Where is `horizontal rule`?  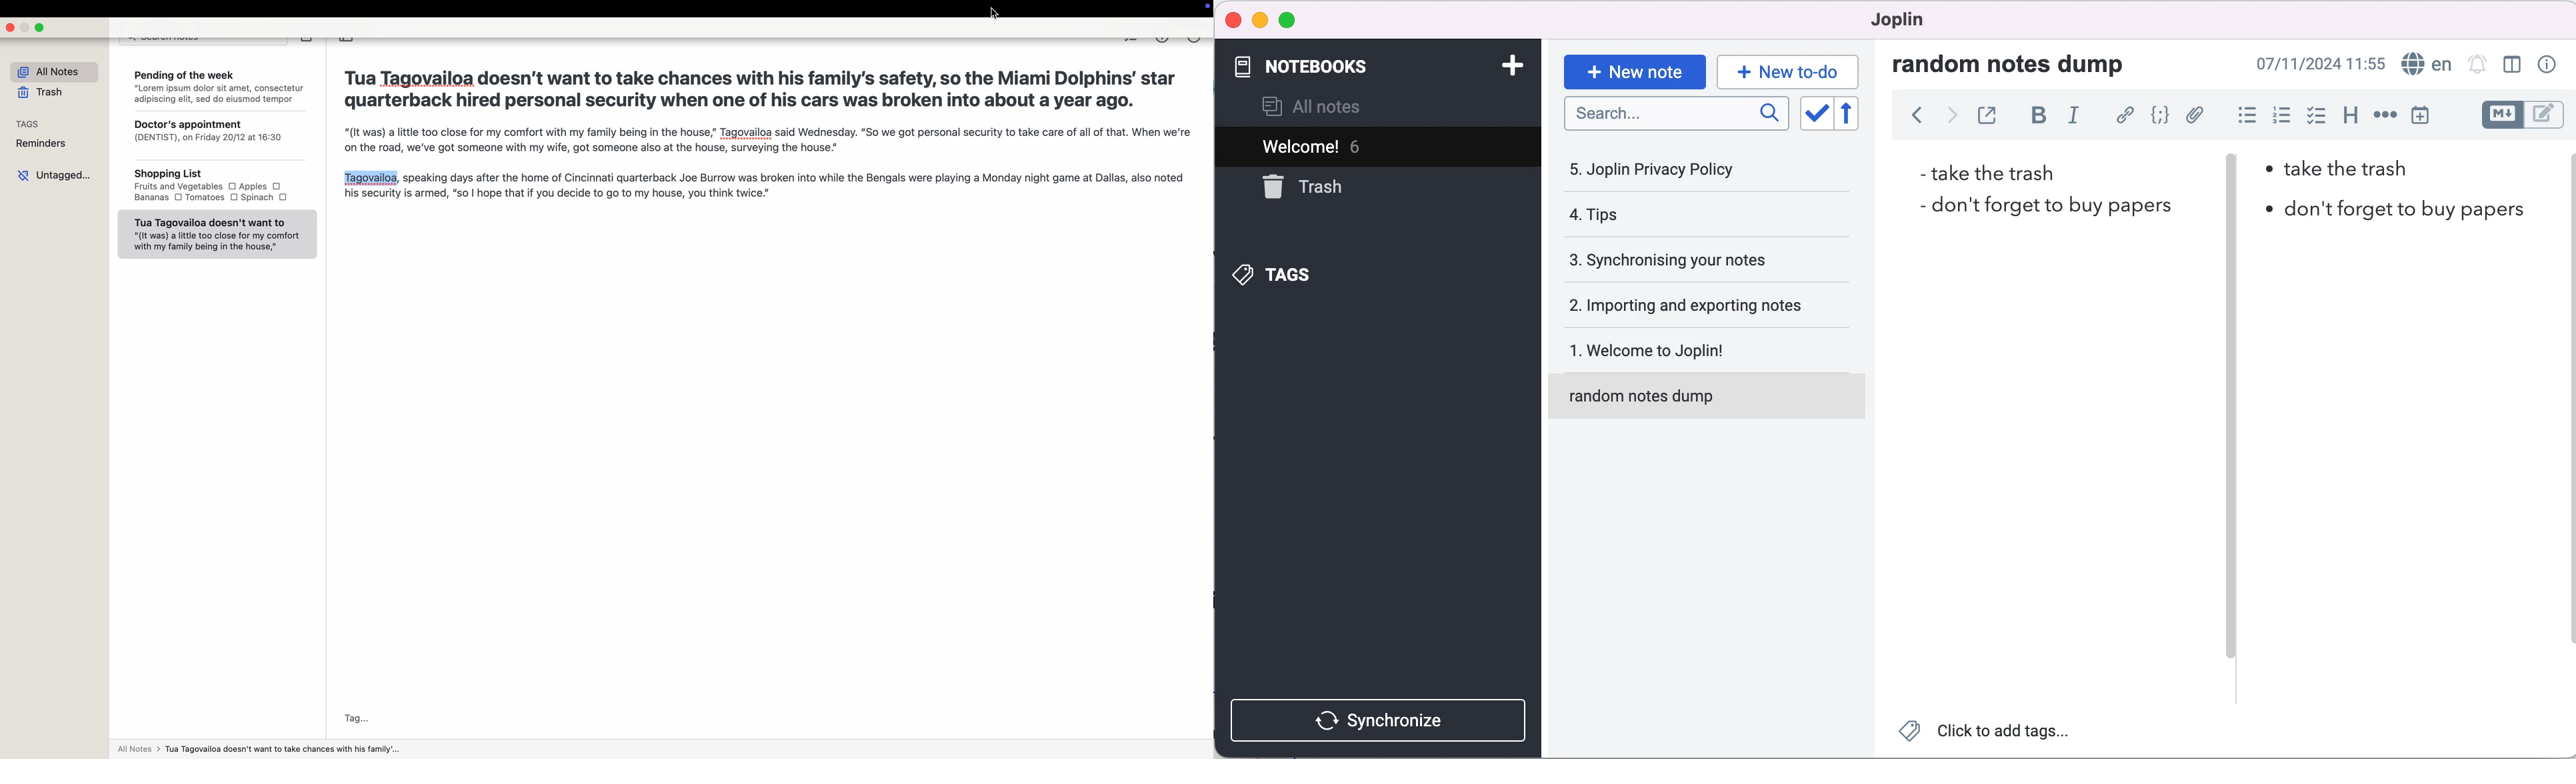 horizontal rule is located at coordinates (2385, 115).